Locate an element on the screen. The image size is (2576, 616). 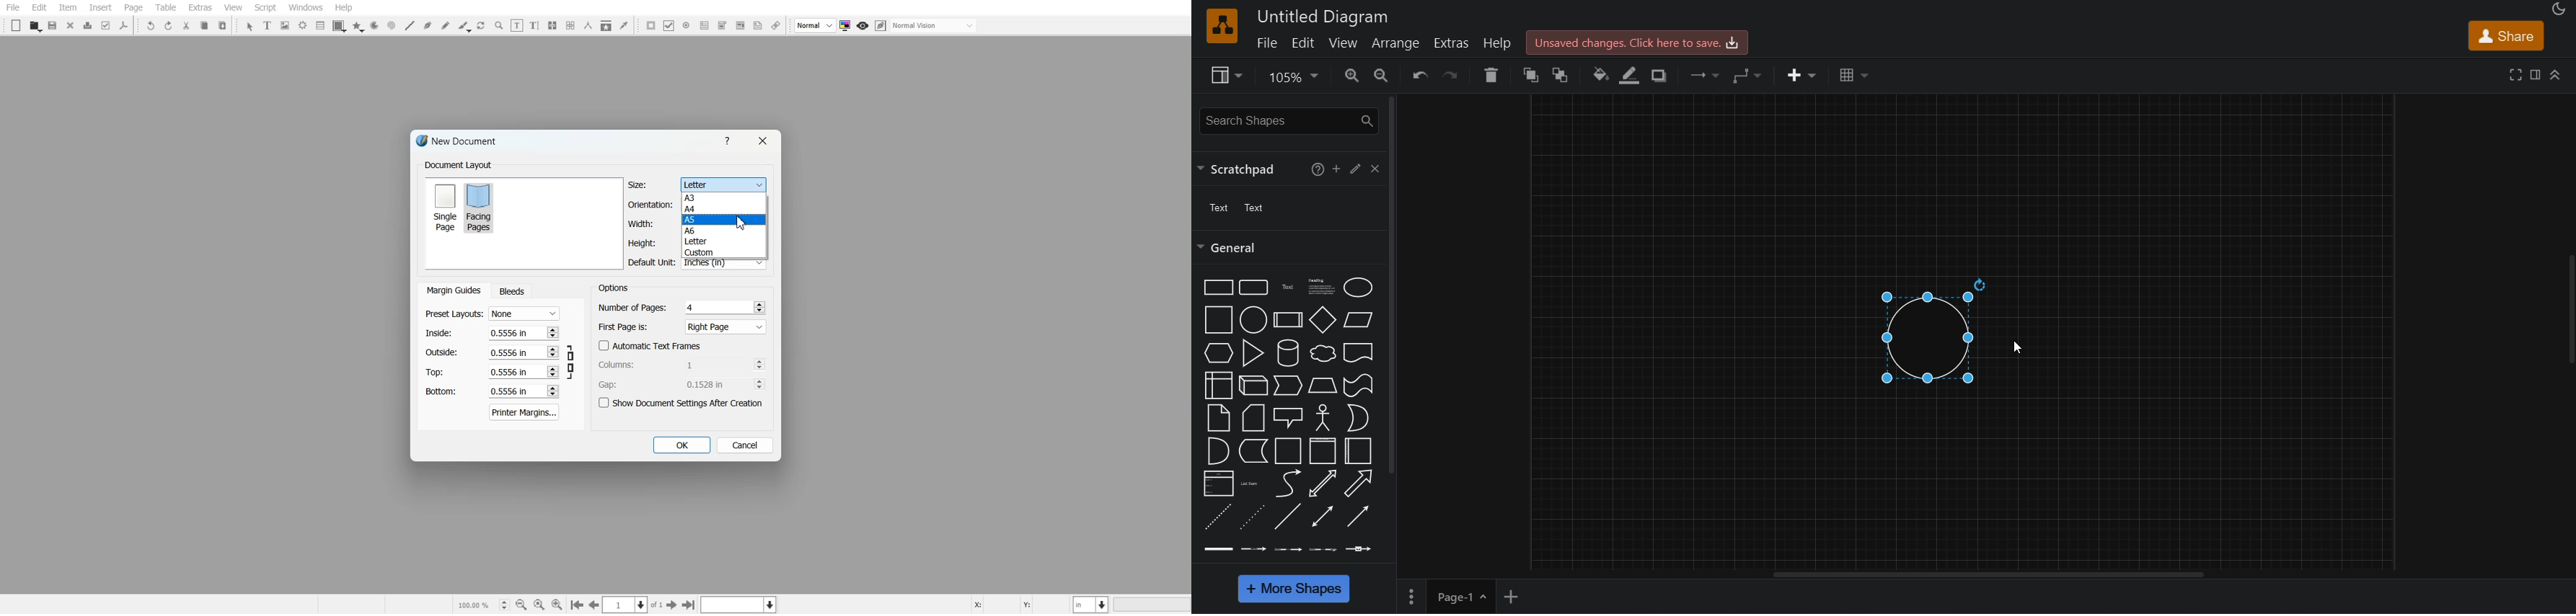
dashed line is located at coordinates (1216, 517).